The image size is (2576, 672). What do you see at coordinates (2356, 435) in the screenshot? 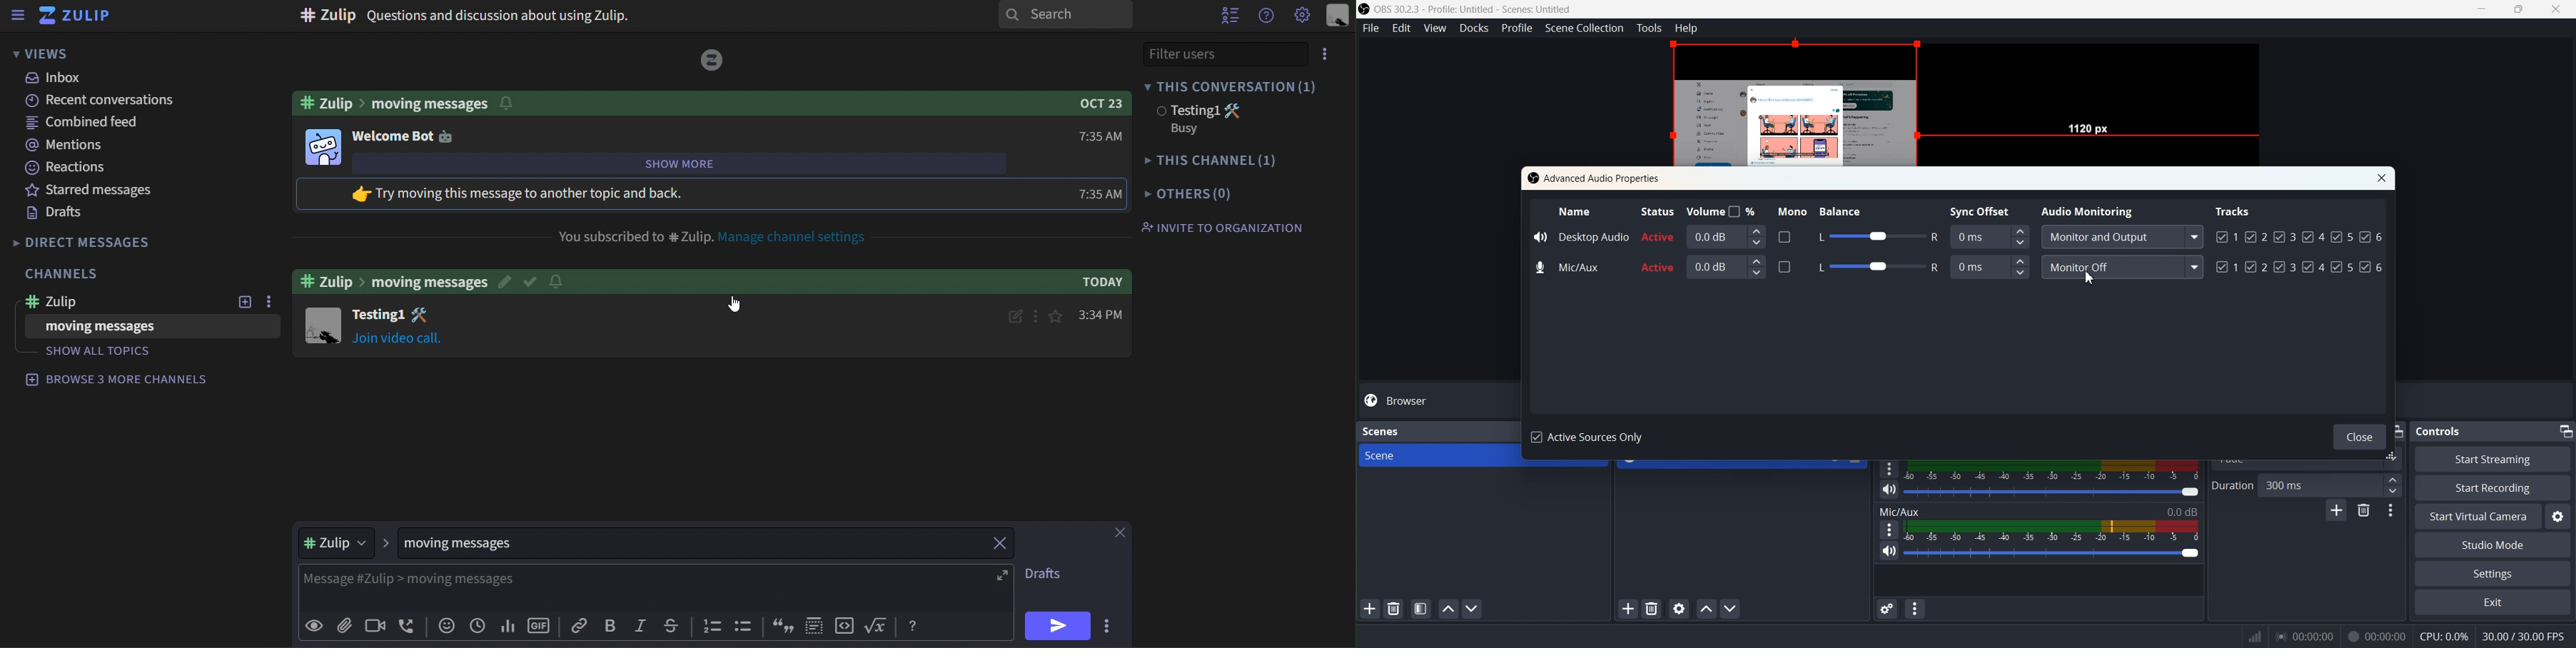
I see `Close` at bounding box center [2356, 435].